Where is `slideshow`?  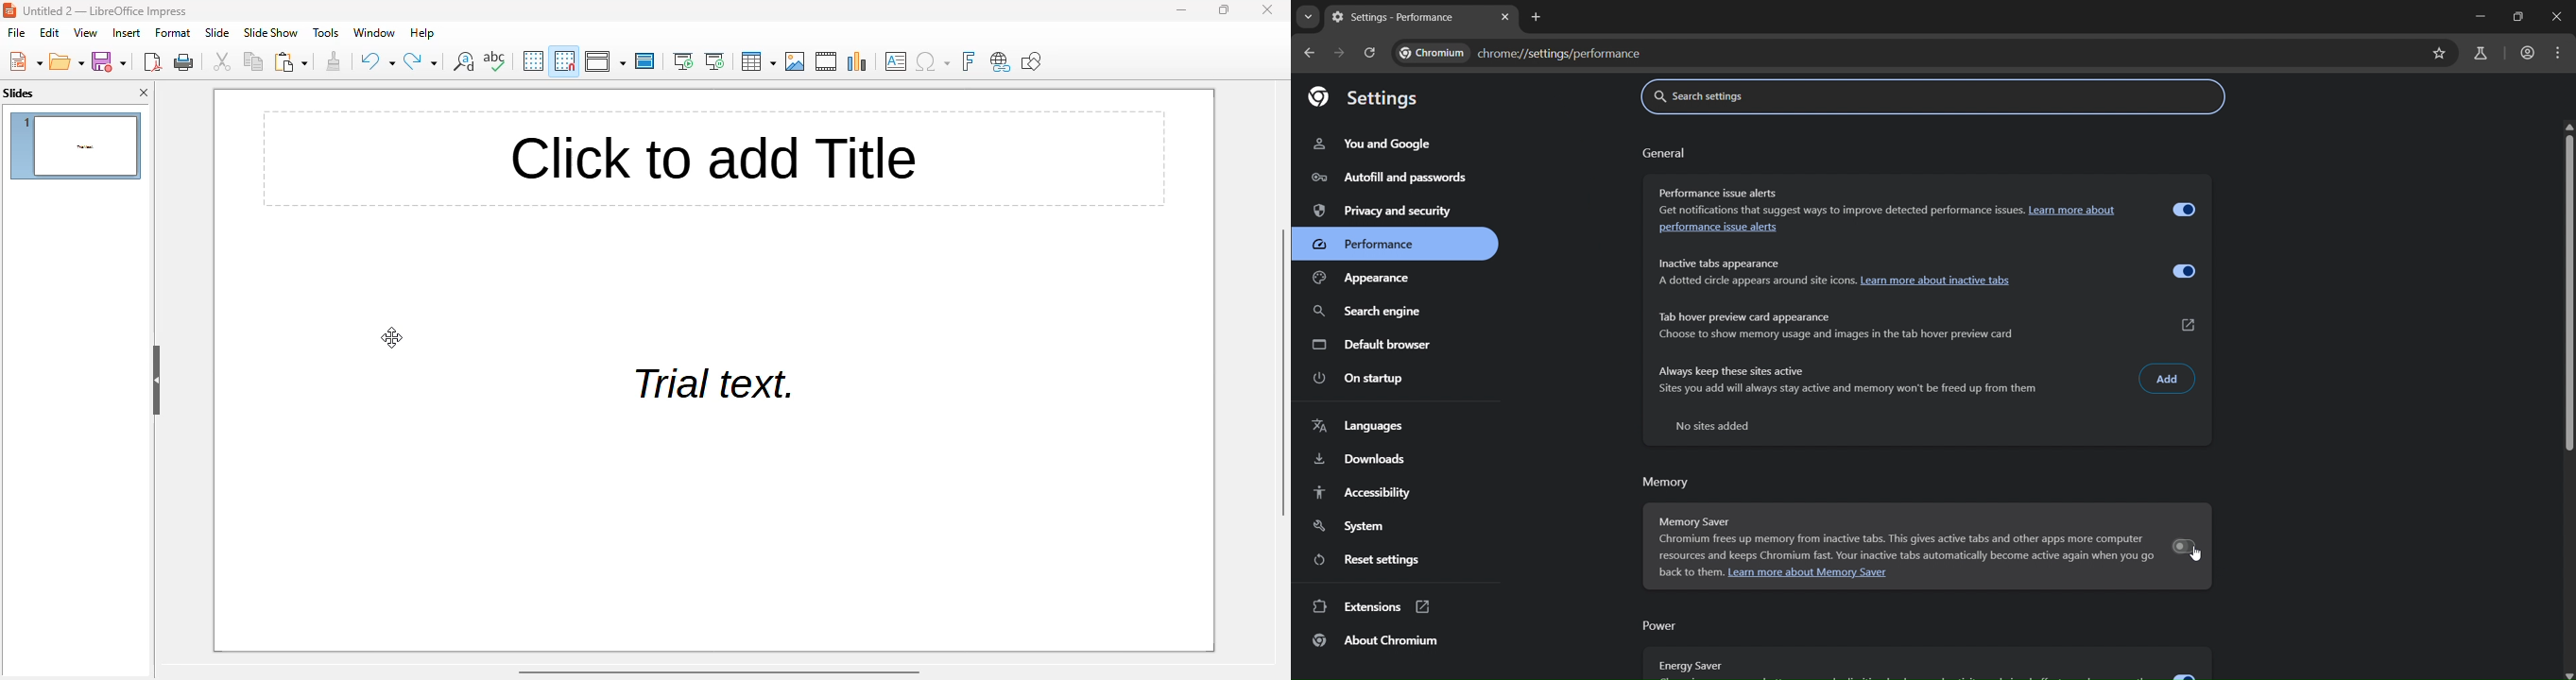
slideshow is located at coordinates (270, 33).